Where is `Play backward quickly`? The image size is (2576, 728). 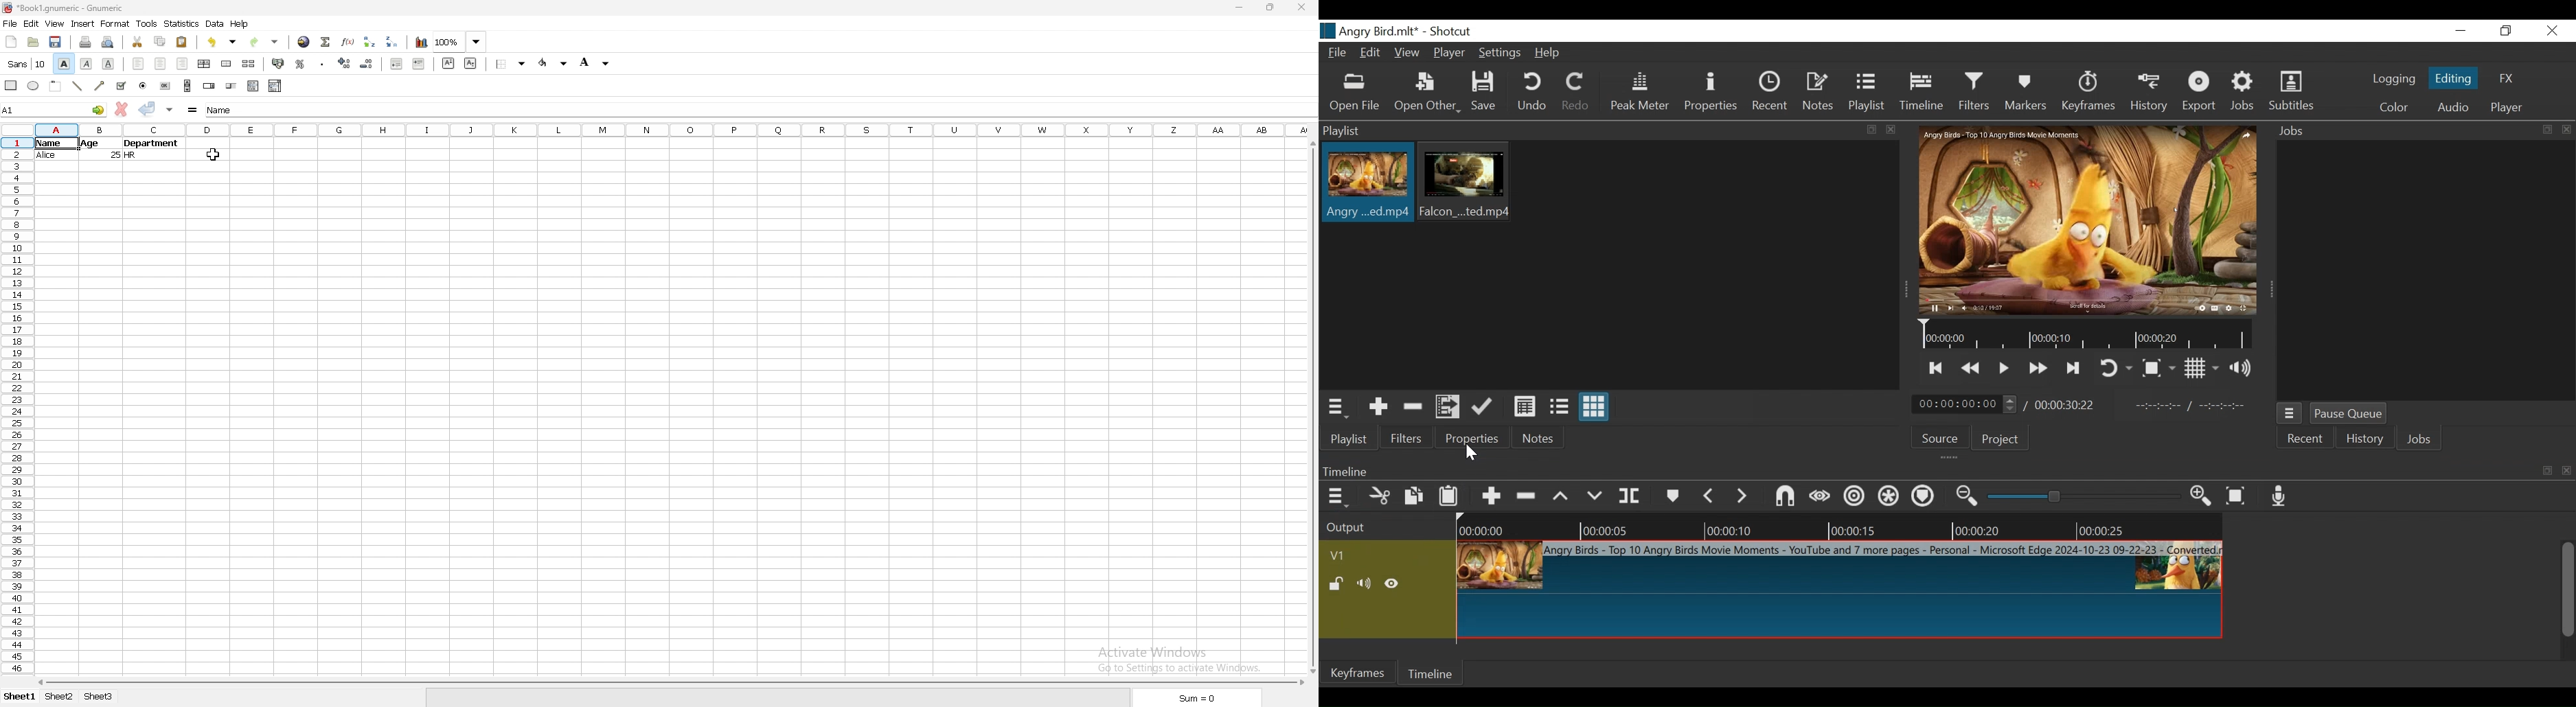 Play backward quickly is located at coordinates (1972, 369).